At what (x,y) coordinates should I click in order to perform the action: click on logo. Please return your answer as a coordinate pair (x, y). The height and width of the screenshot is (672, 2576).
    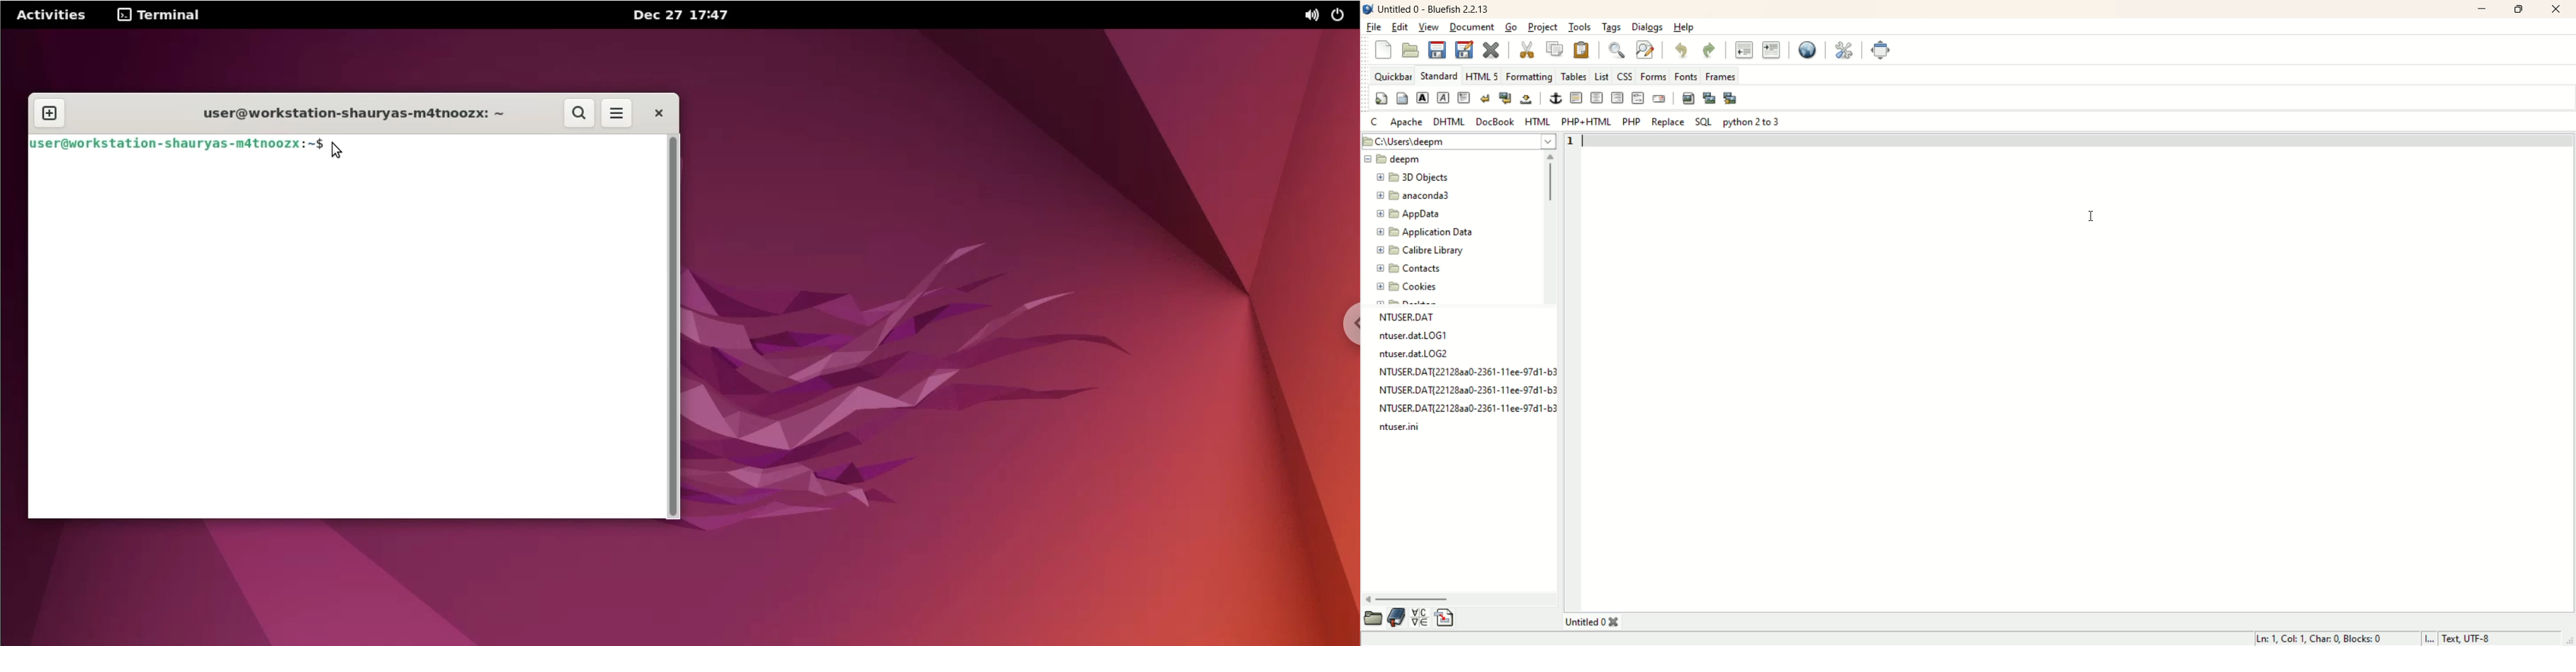
    Looking at the image, I should click on (1368, 10).